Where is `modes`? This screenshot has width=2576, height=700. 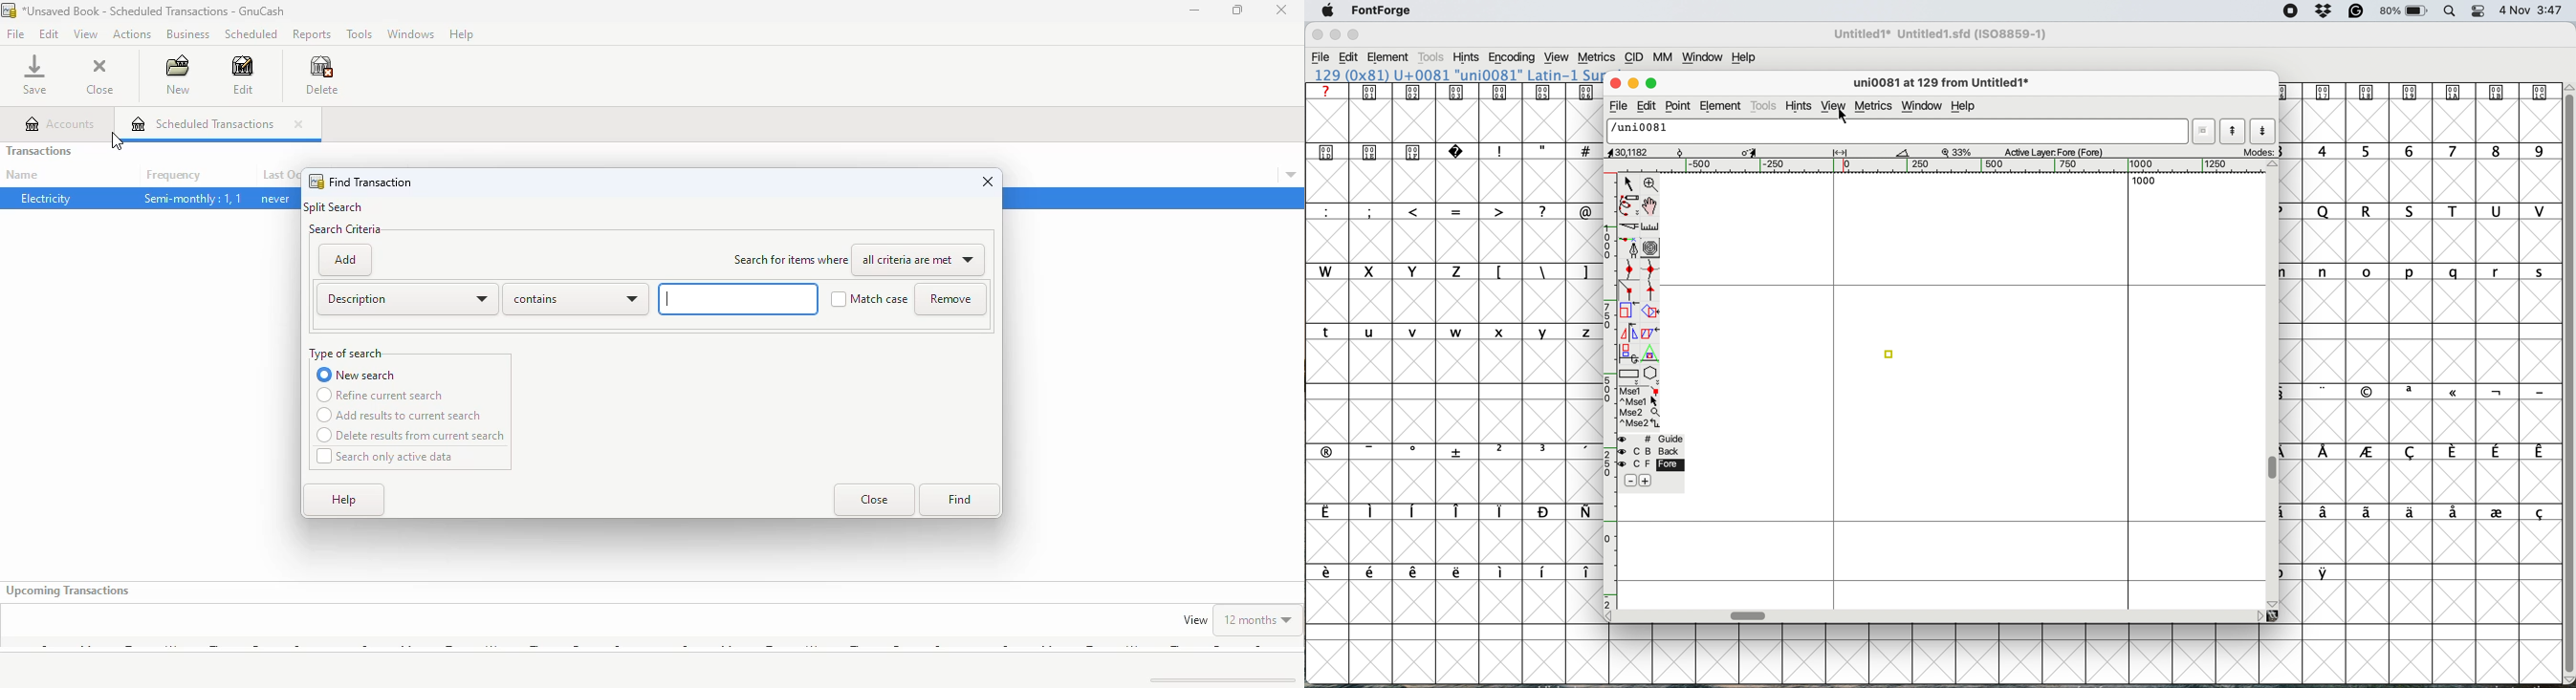
modes is located at coordinates (2257, 150).